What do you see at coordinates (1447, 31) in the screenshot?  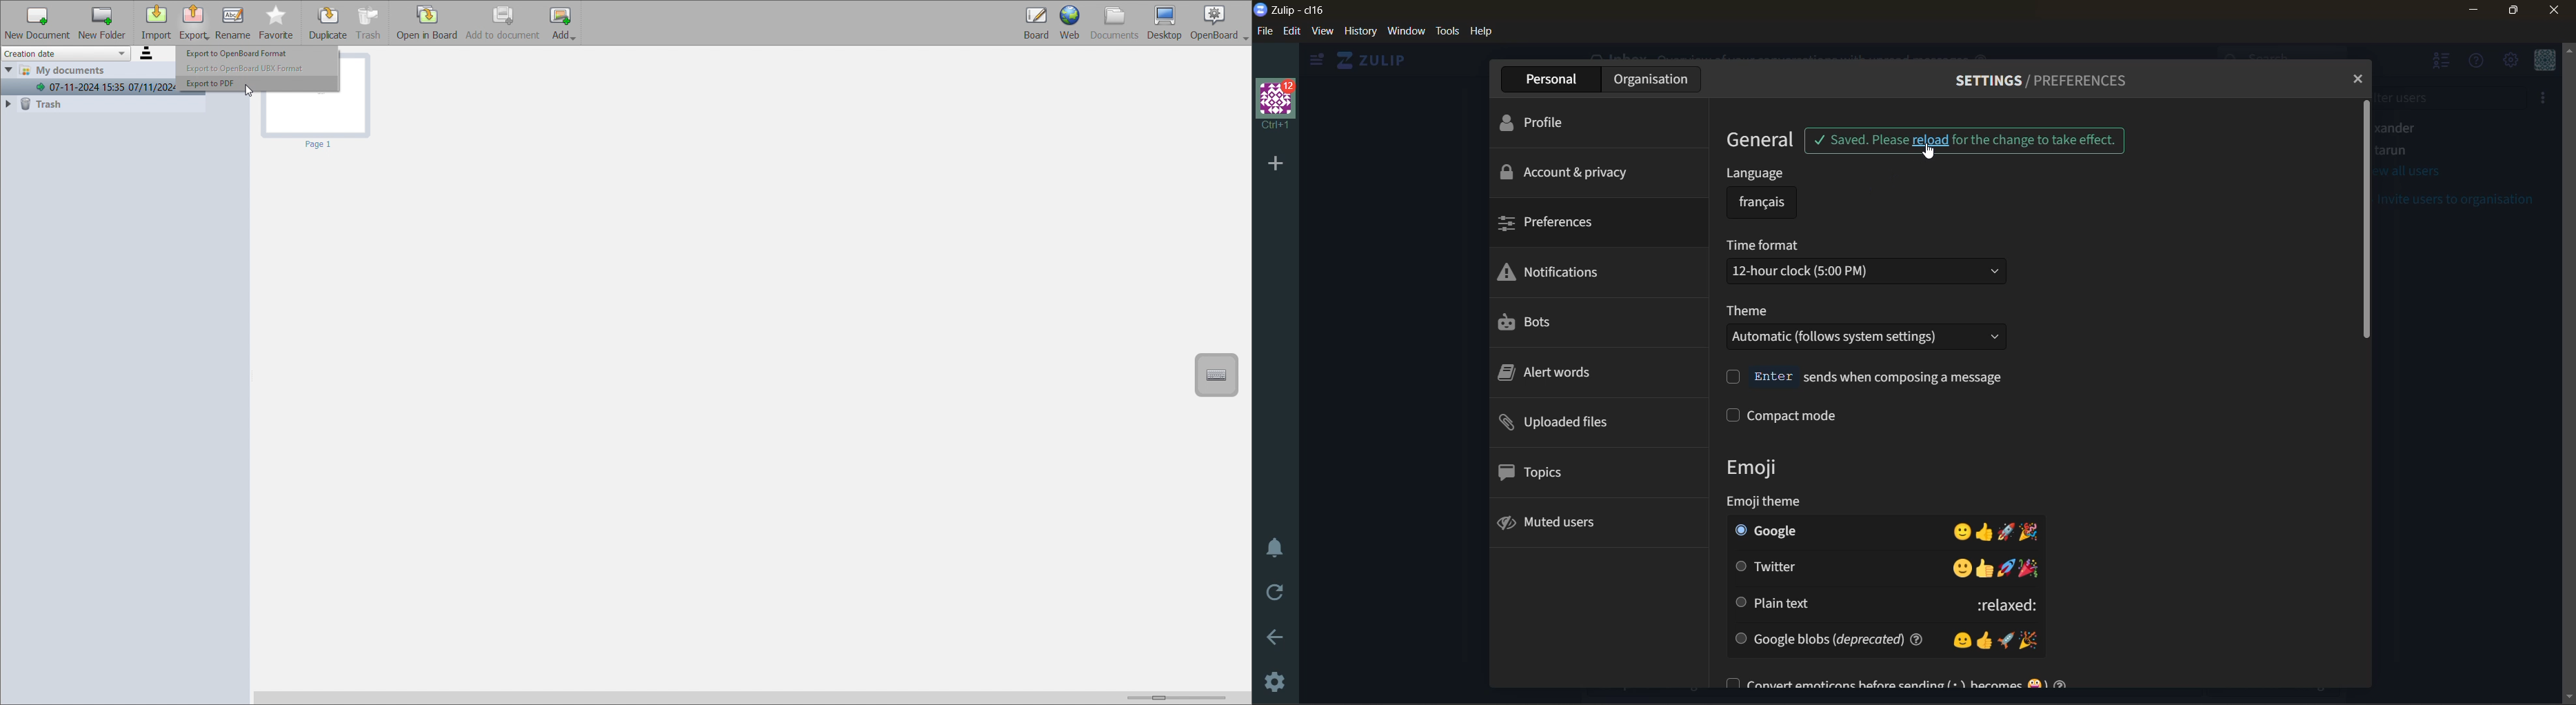 I see `tools` at bounding box center [1447, 31].